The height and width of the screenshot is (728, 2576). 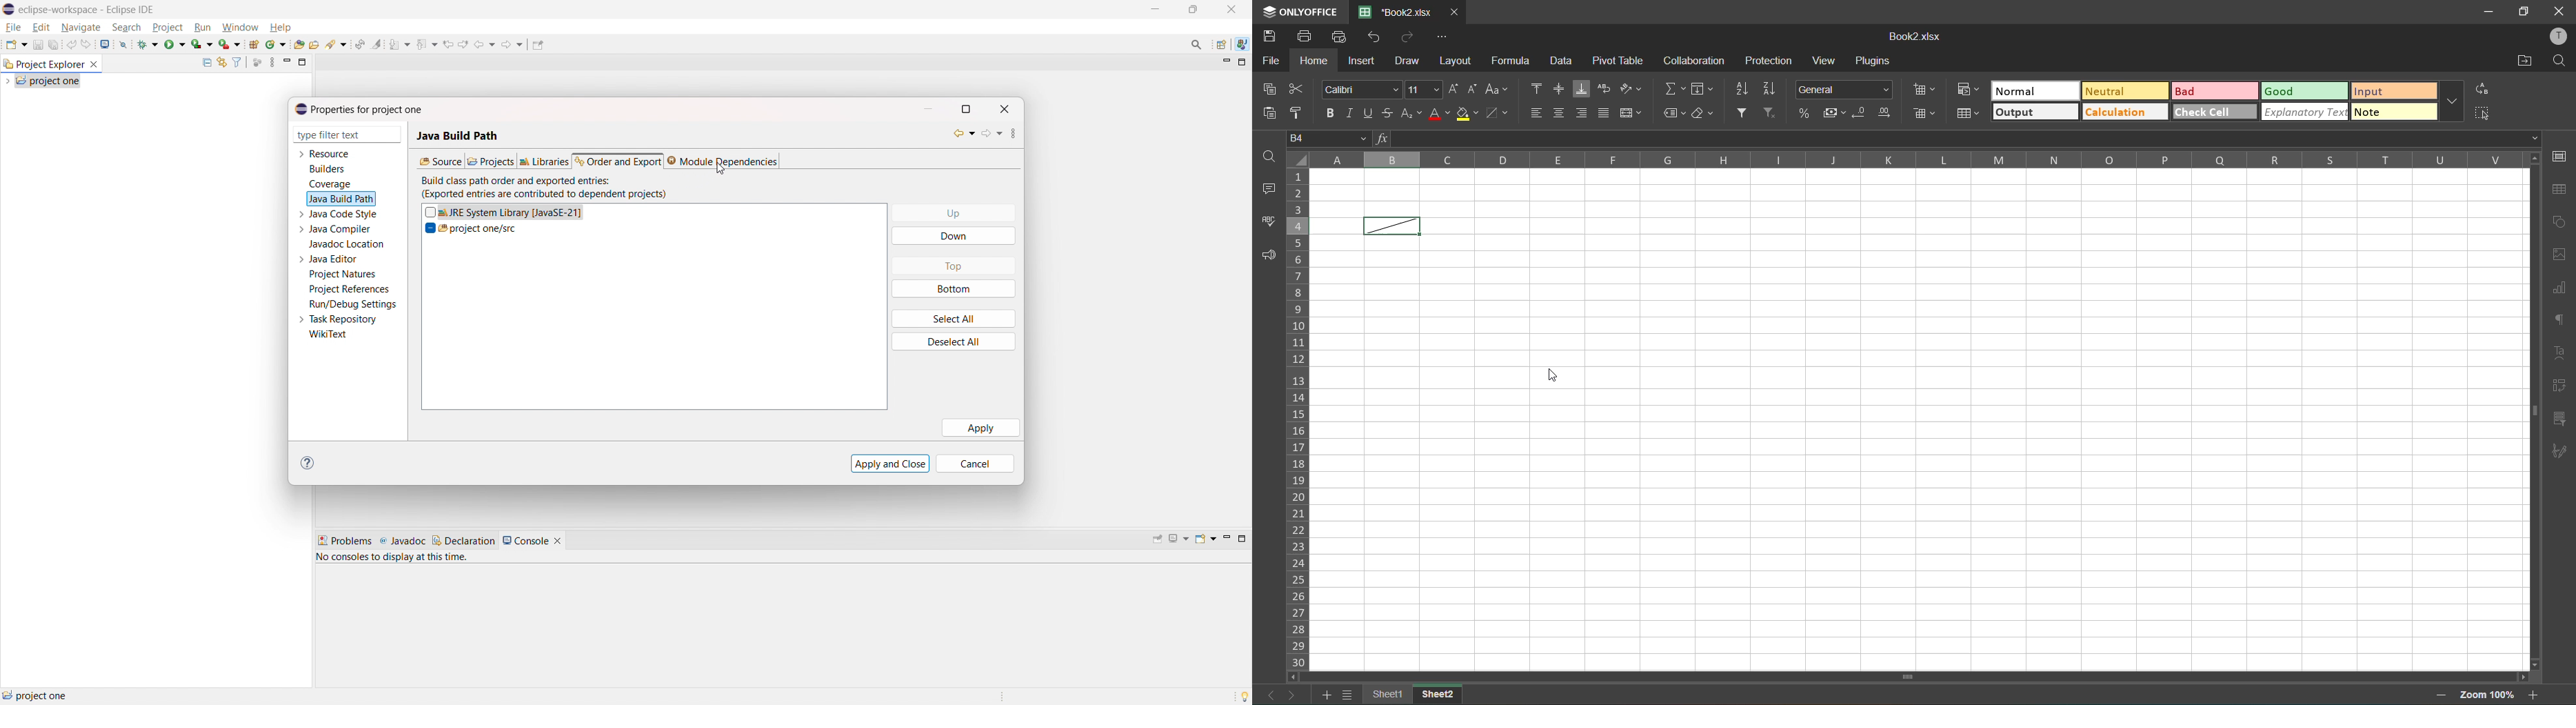 I want to click on font color, so click(x=1440, y=115).